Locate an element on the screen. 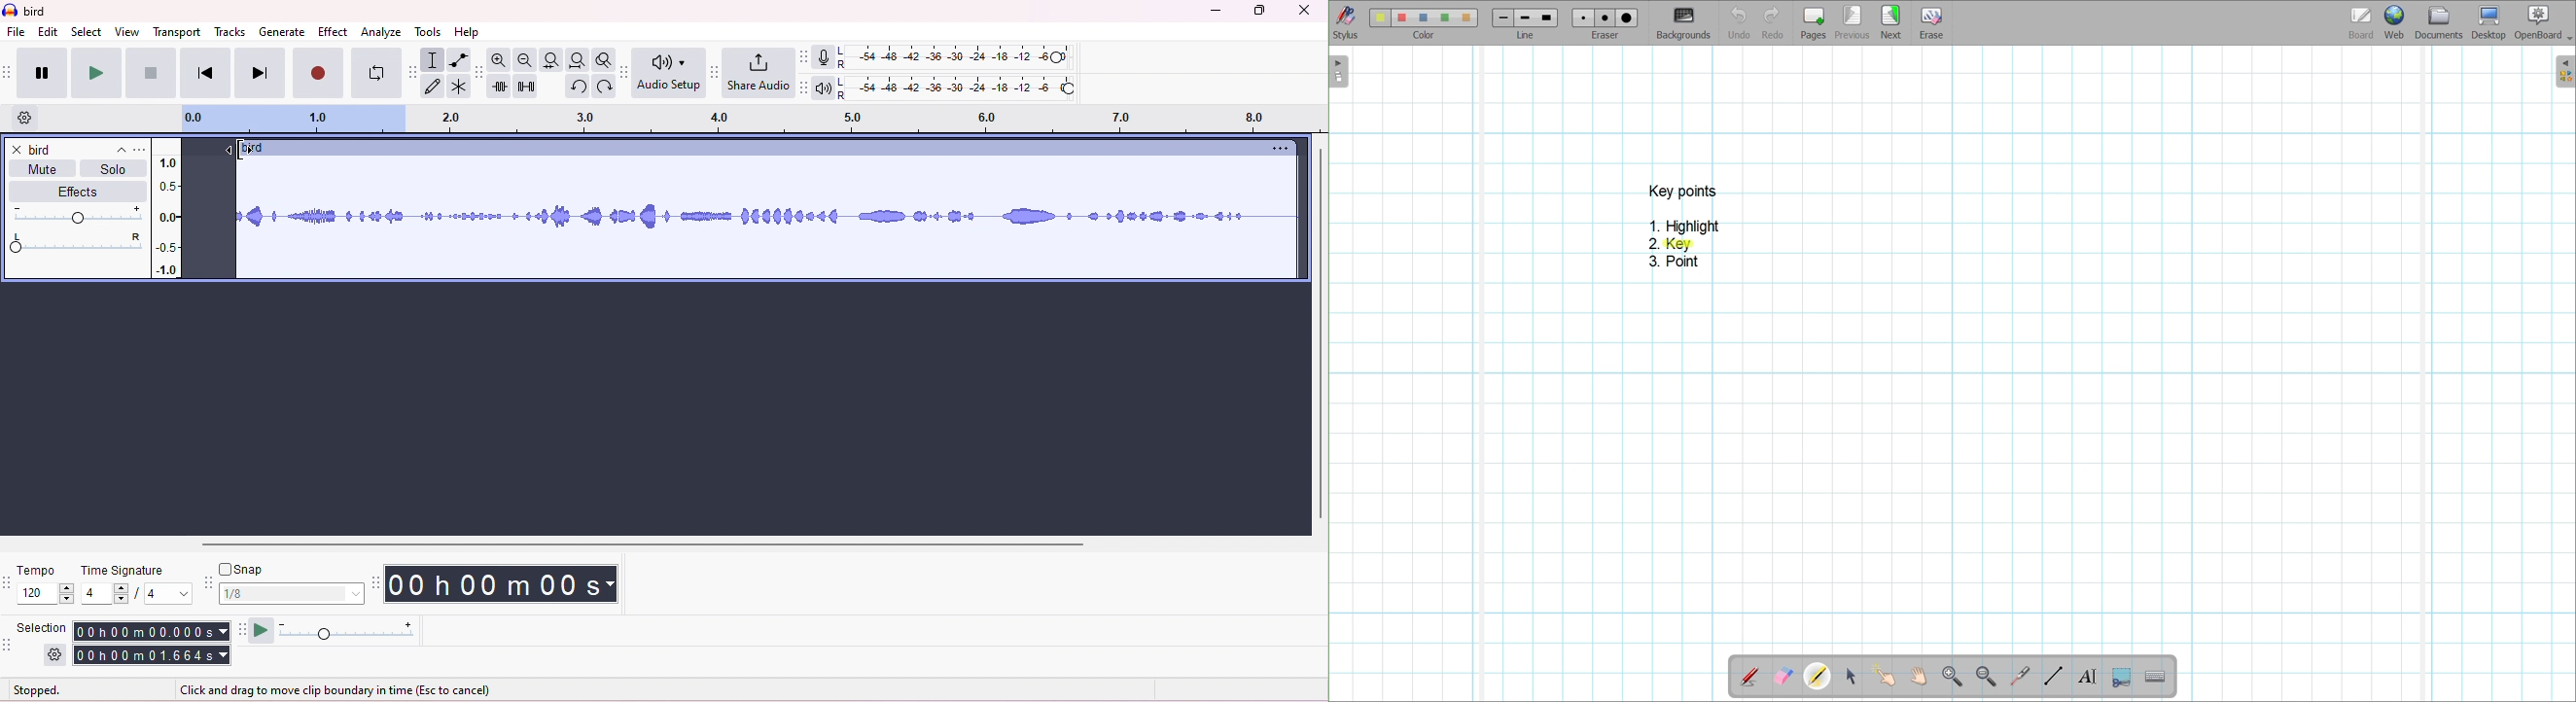  recording level is located at coordinates (956, 57).